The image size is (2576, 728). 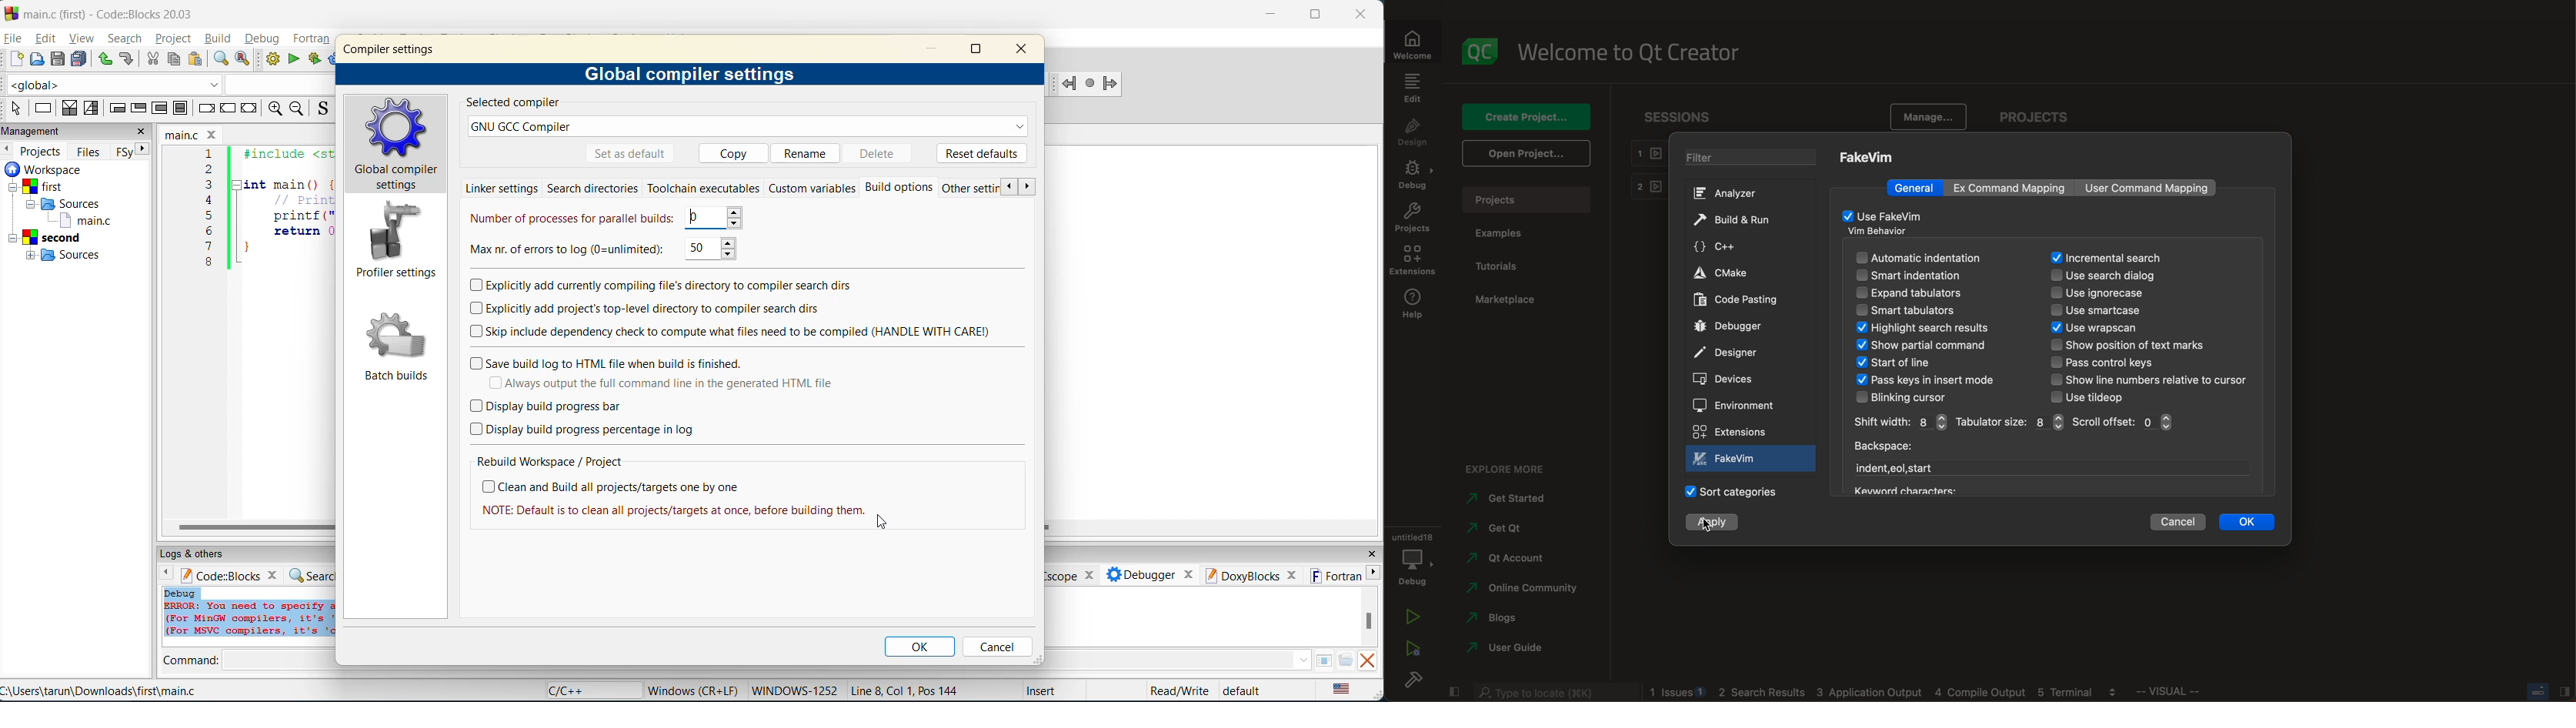 What do you see at coordinates (606, 249) in the screenshot?
I see `max no of errors to log` at bounding box center [606, 249].